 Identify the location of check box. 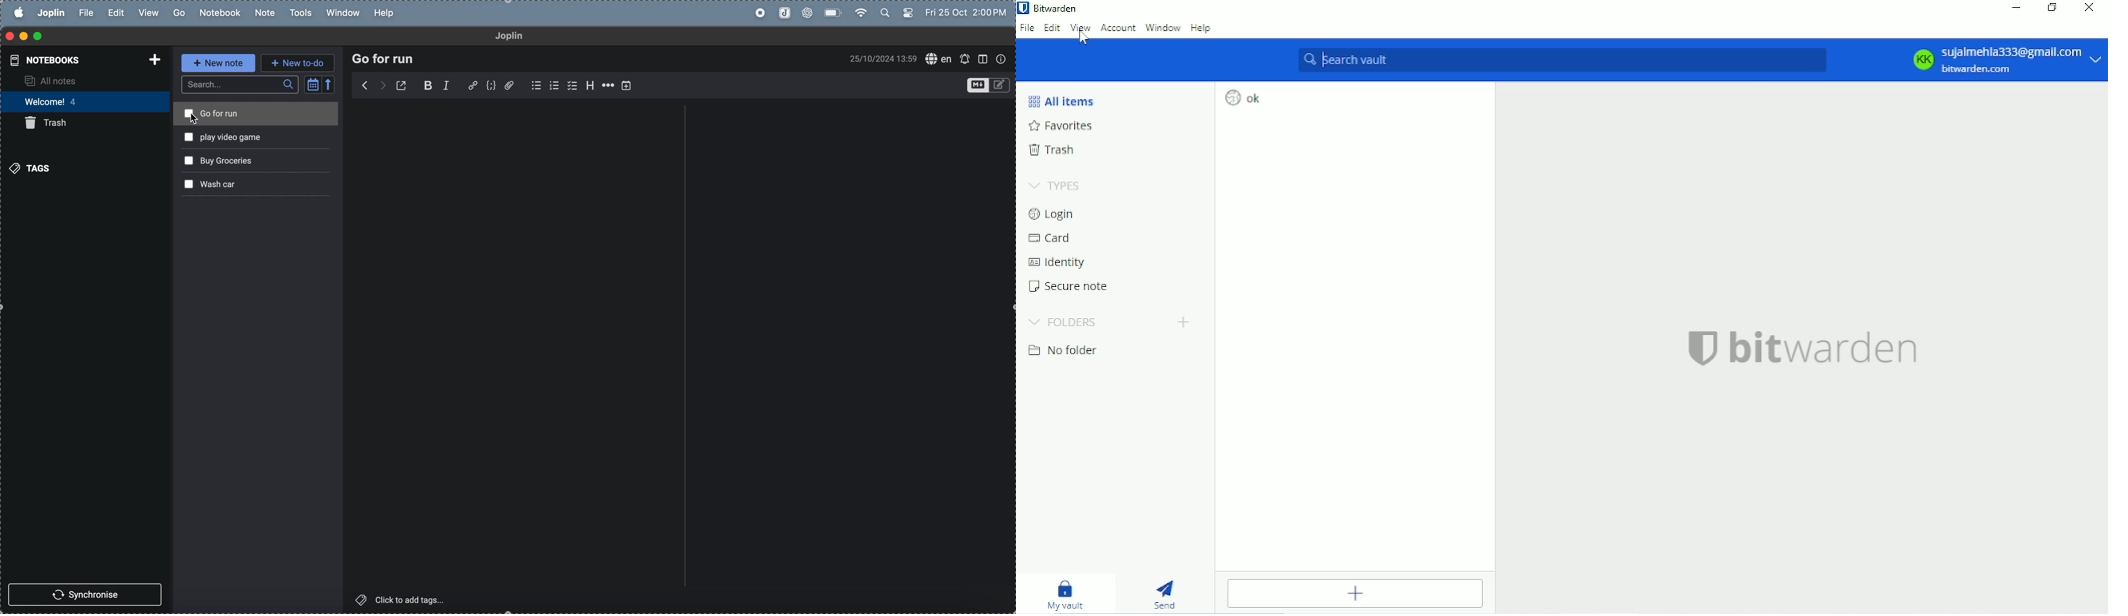
(186, 185).